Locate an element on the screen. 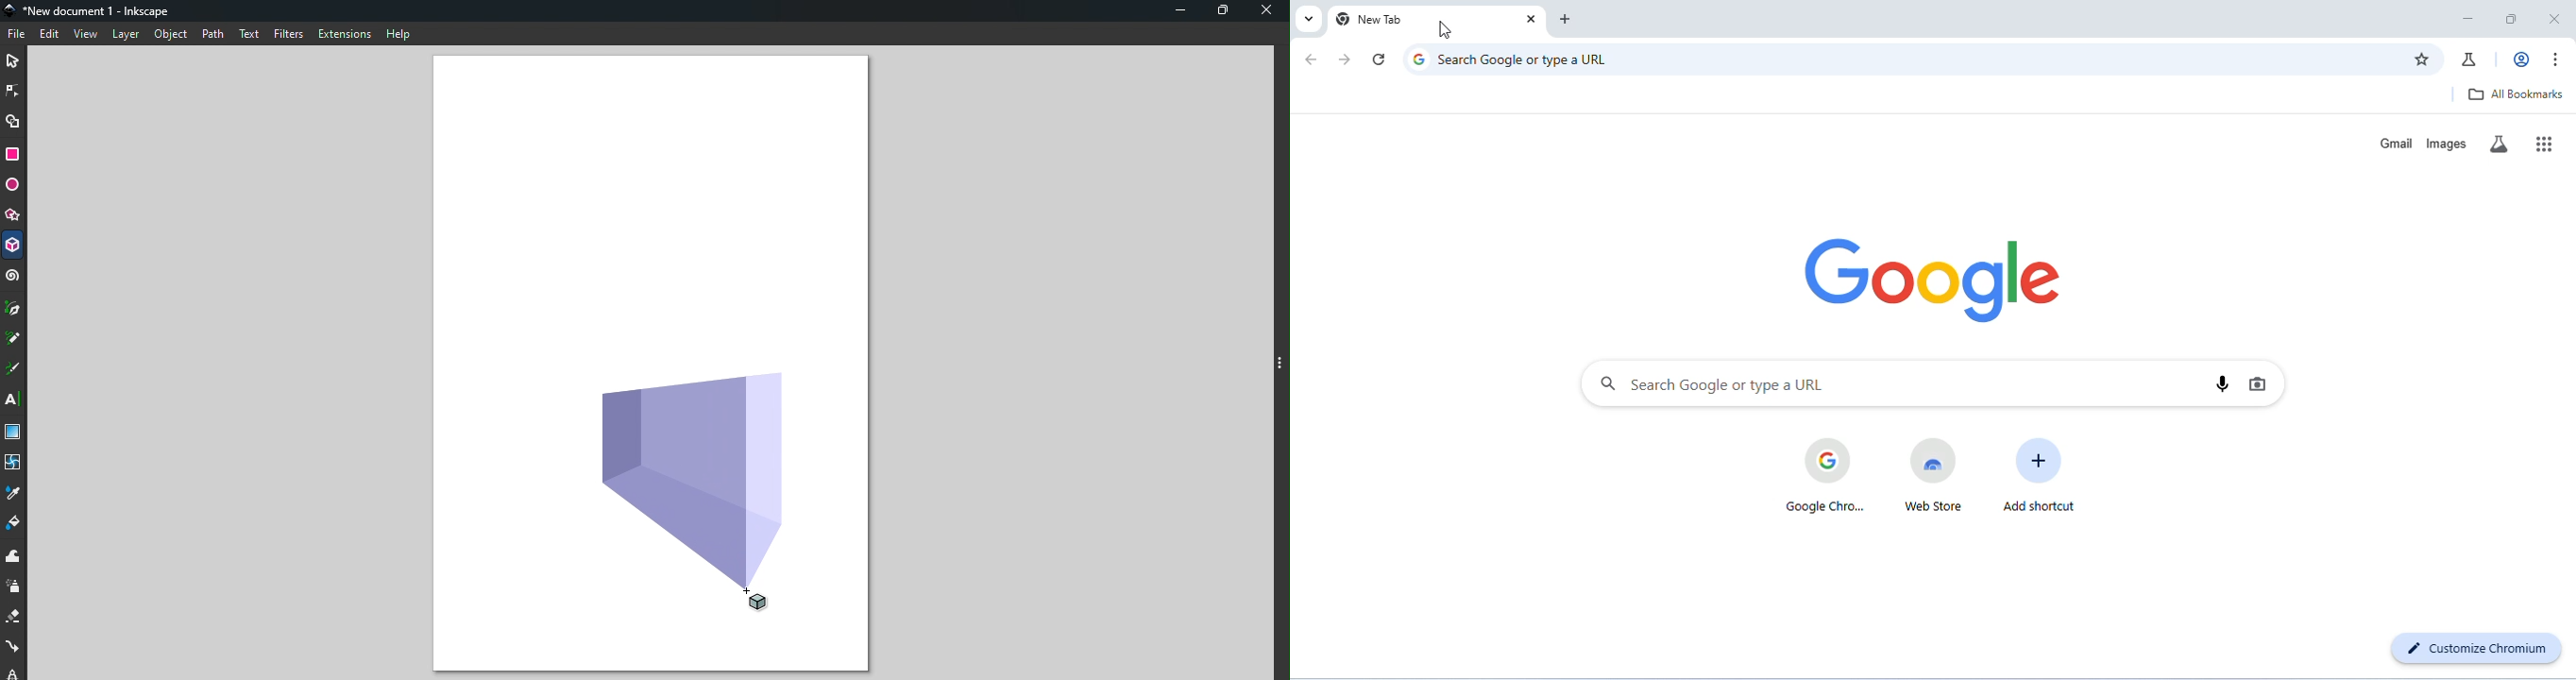 The image size is (2576, 700). web store is located at coordinates (1932, 476).